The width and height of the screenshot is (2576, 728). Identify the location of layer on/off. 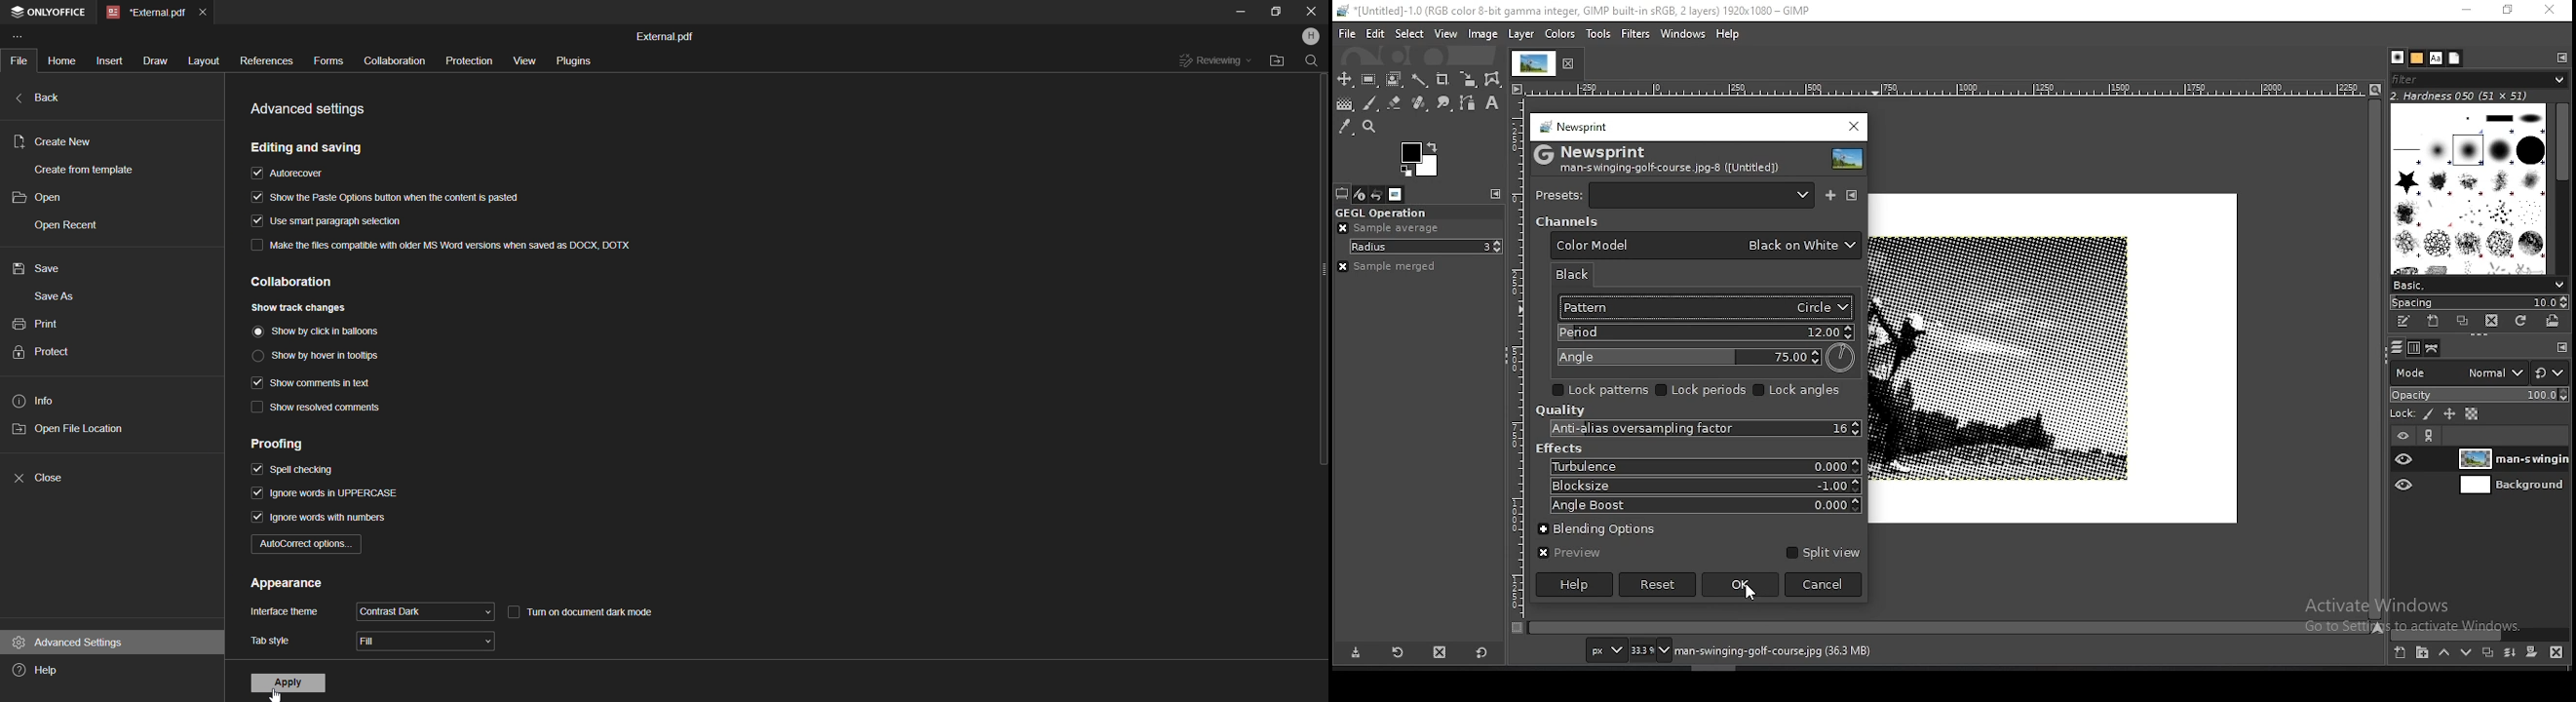
(2403, 434).